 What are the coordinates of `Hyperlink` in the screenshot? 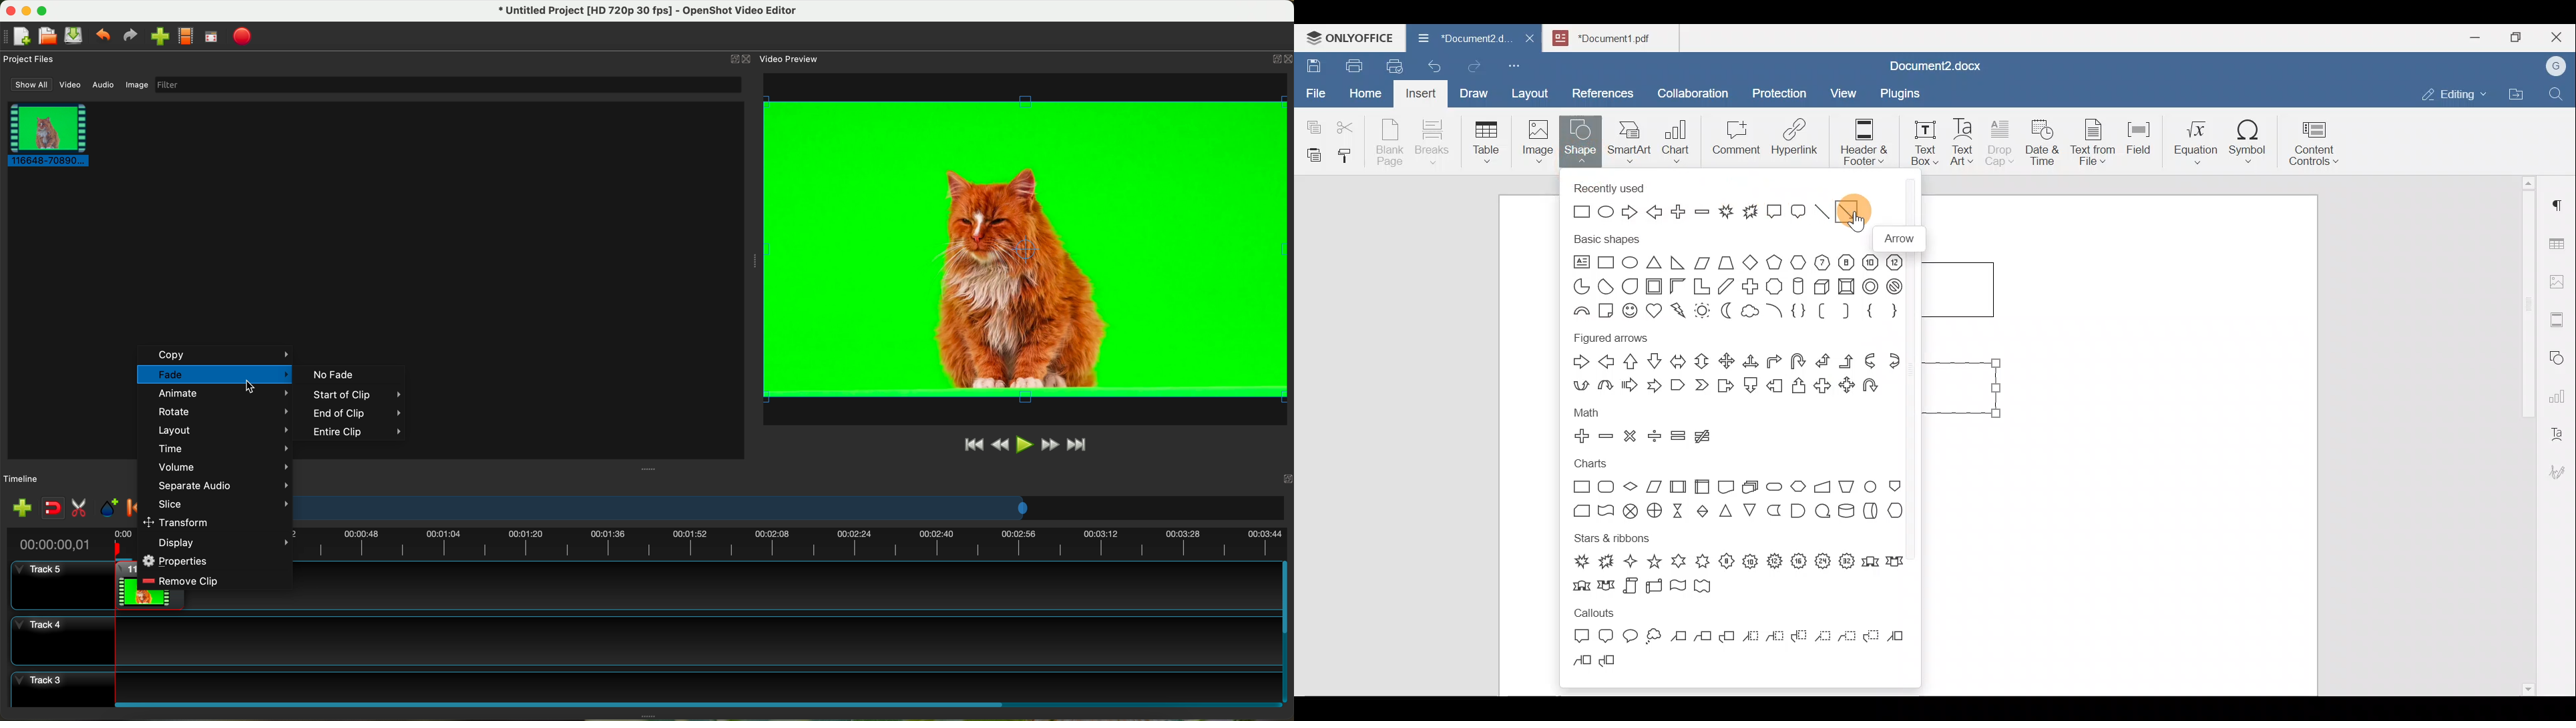 It's located at (1799, 141).